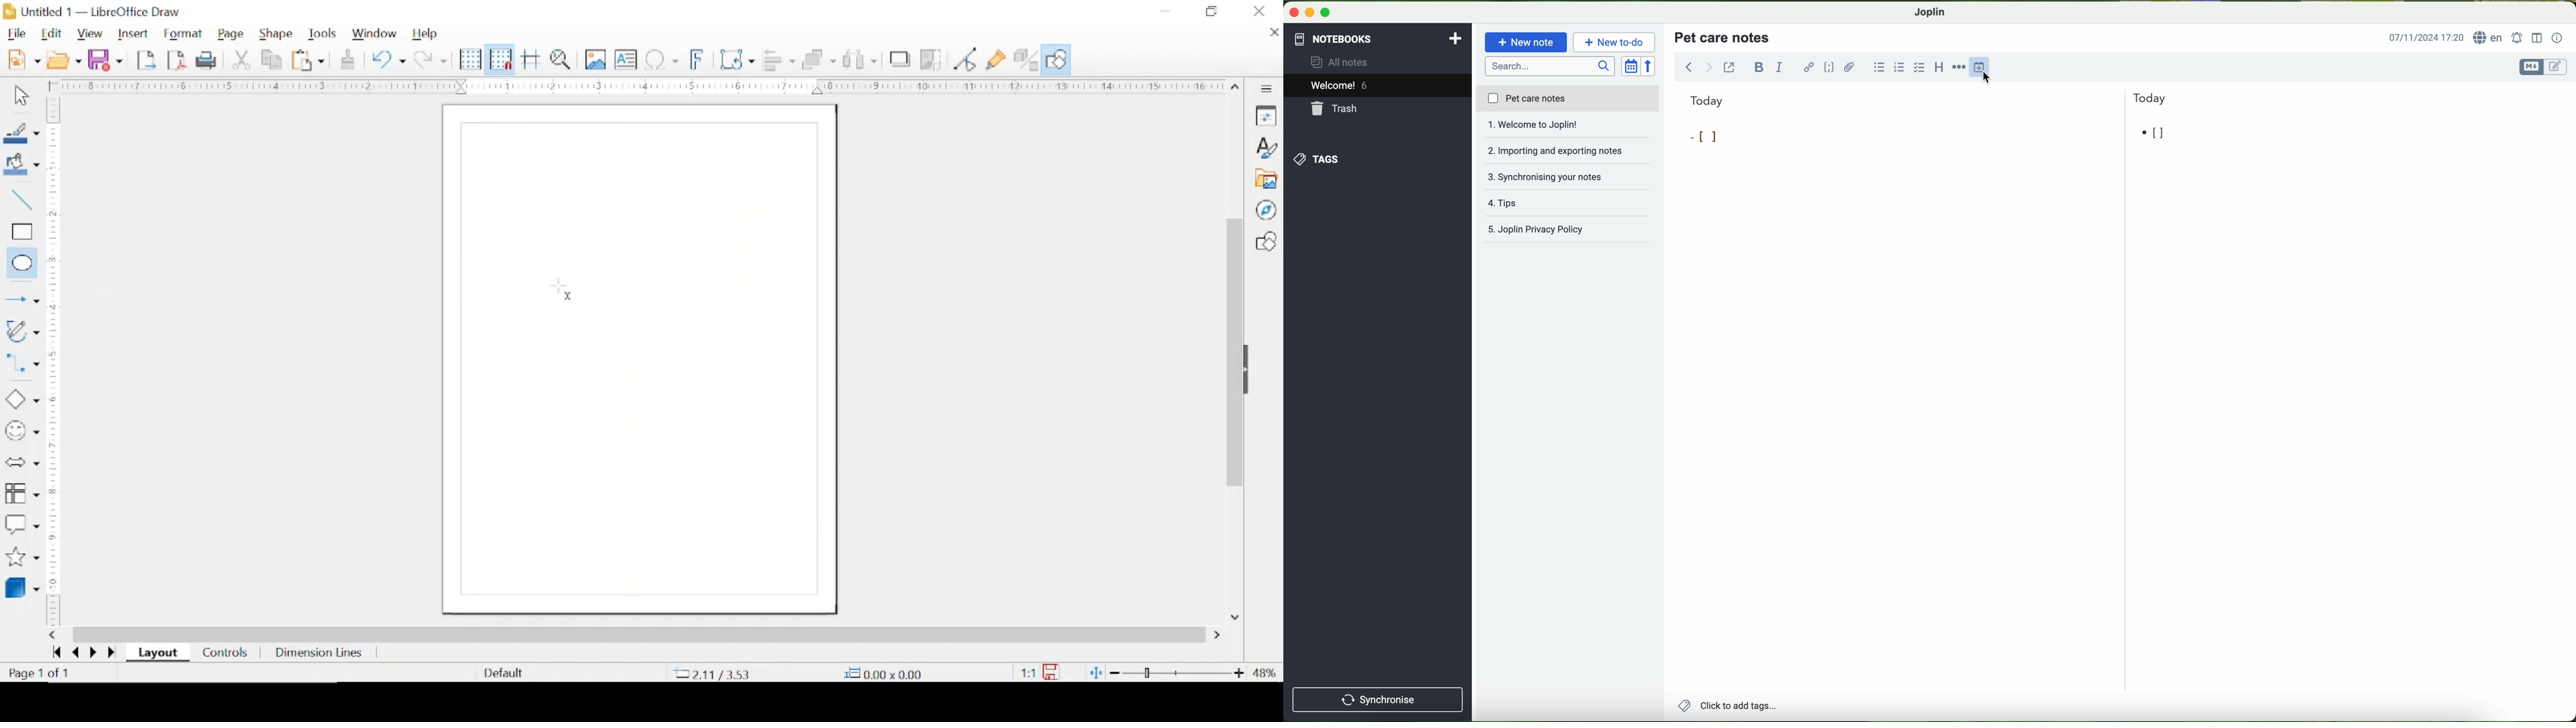  Describe the element at coordinates (21, 558) in the screenshot. I see `stars and banners` at that location.